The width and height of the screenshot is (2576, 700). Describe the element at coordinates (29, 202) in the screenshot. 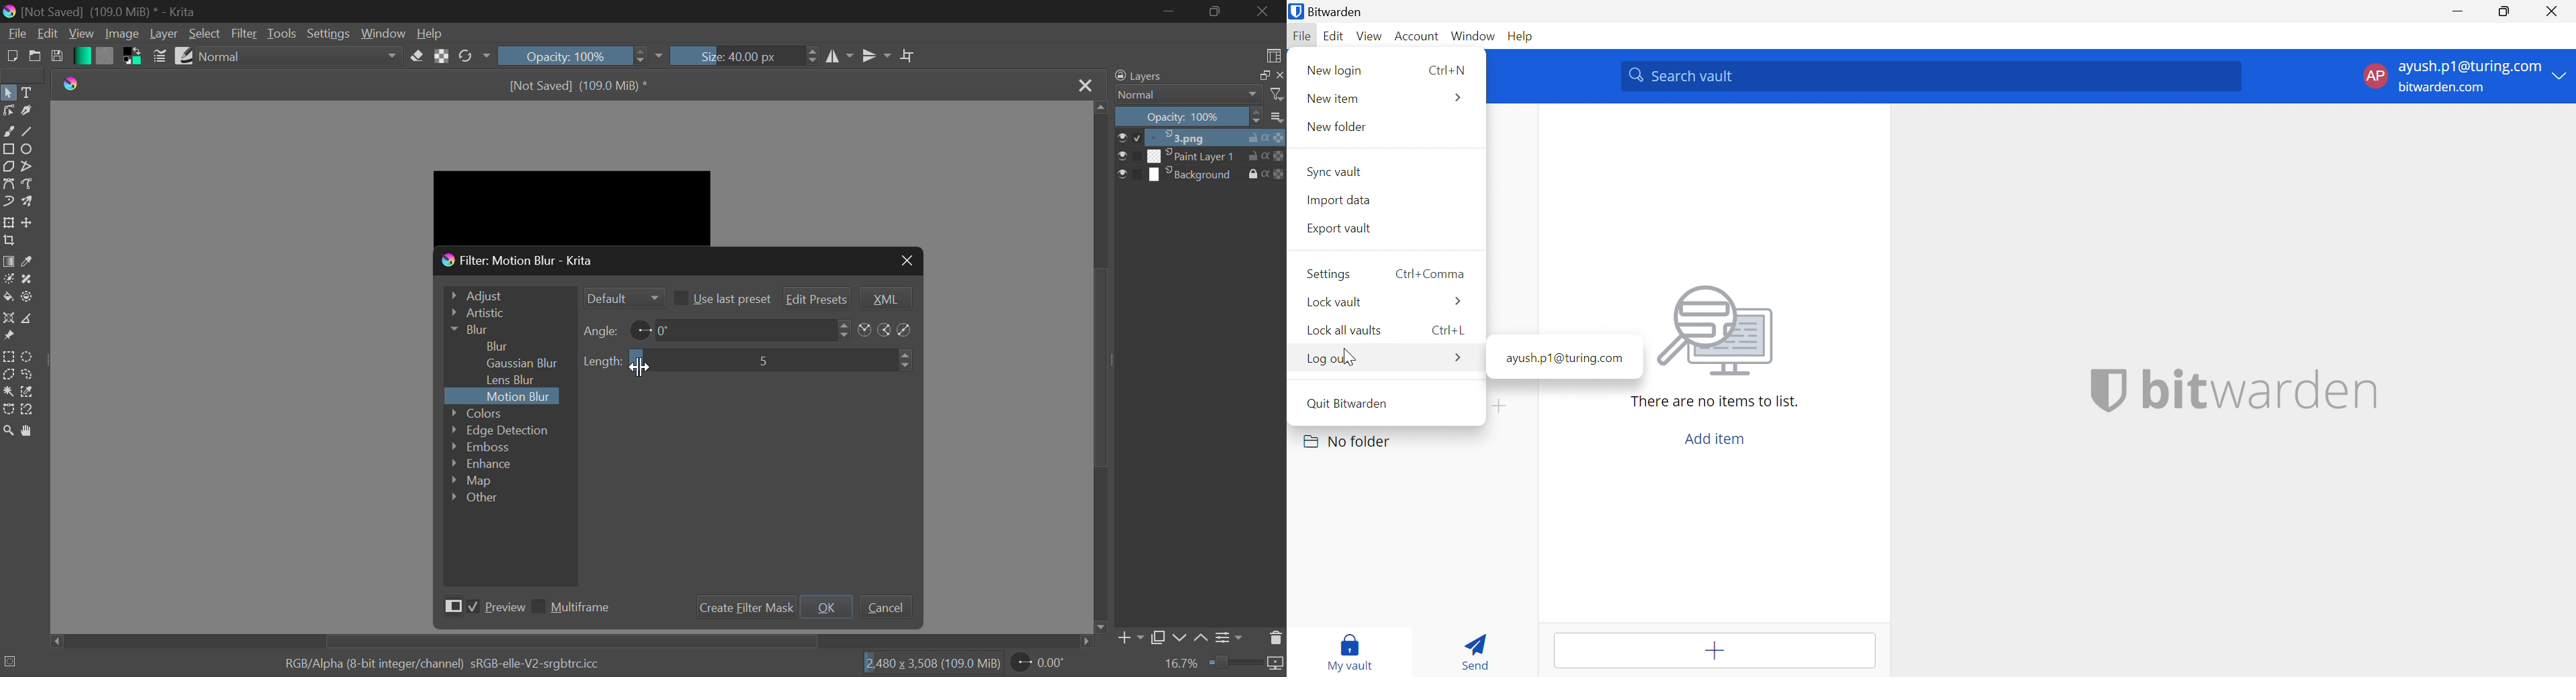

I see `Multibrush` at that location.